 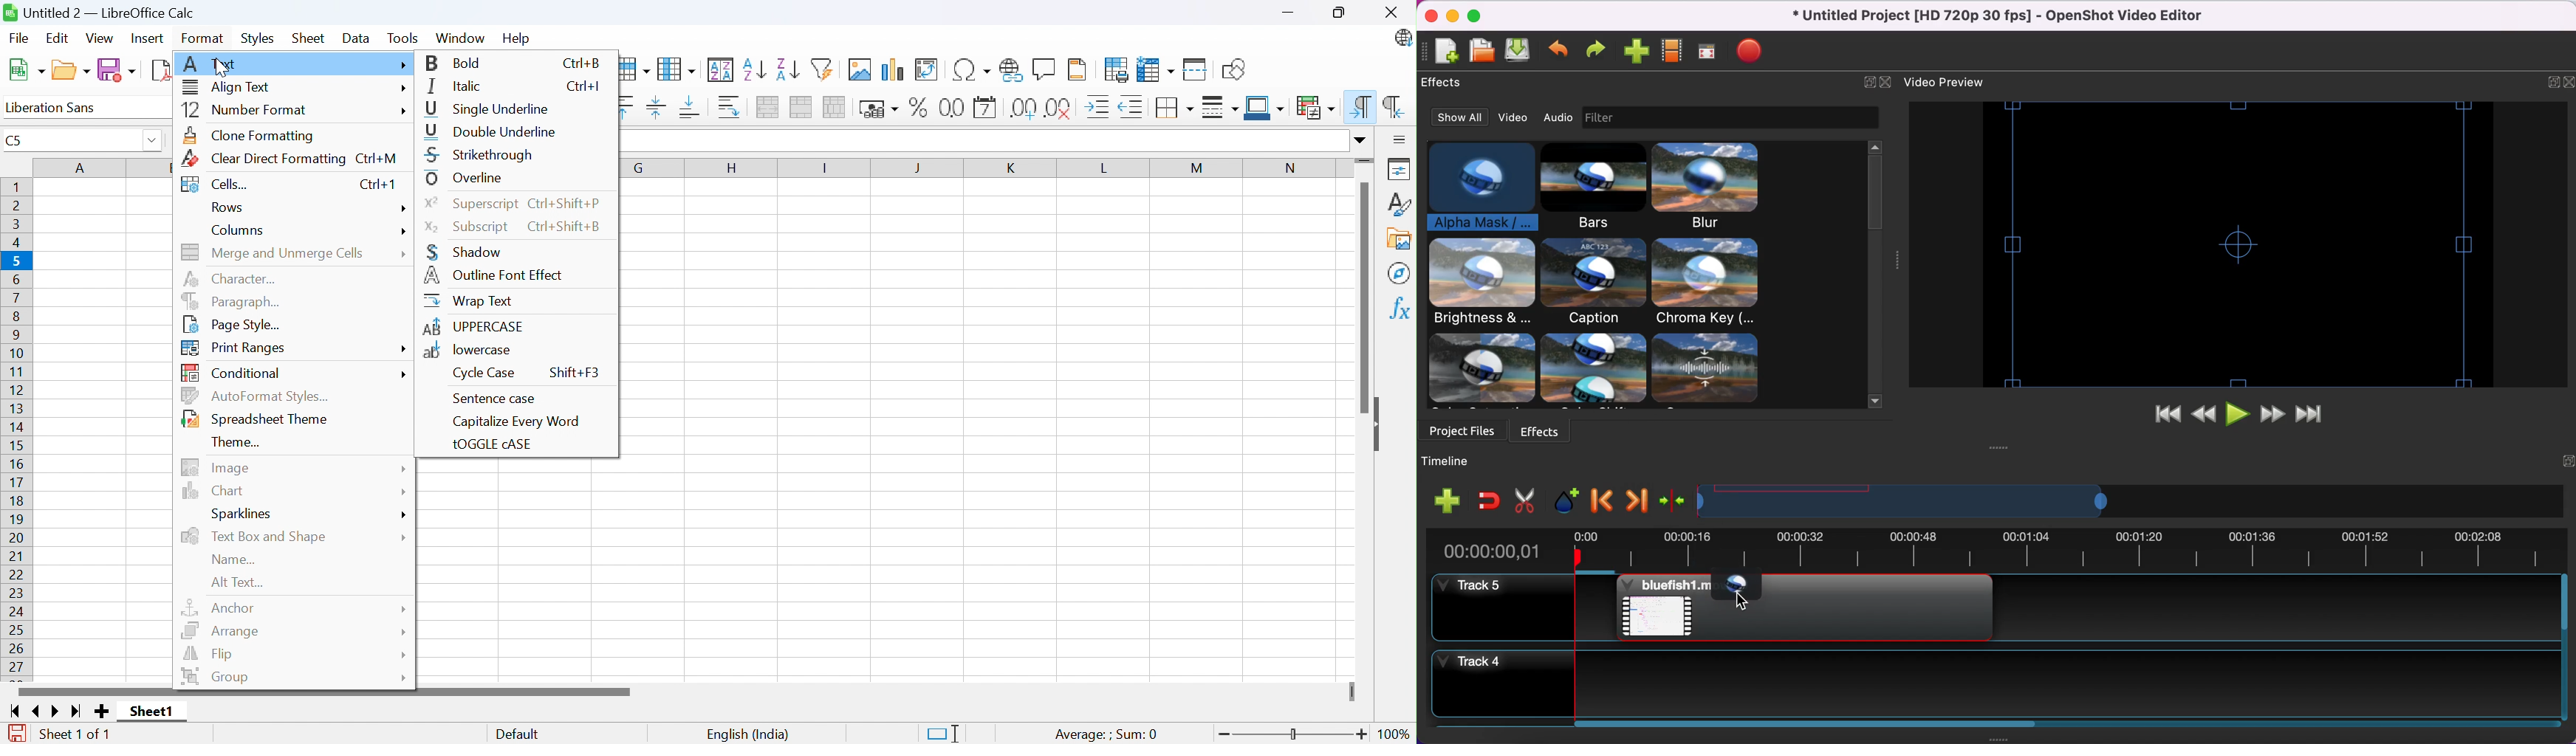 What do you see at coordinates (155, 142) in the screenshot?
I see `Drop down` at bounding box center [155, 142].